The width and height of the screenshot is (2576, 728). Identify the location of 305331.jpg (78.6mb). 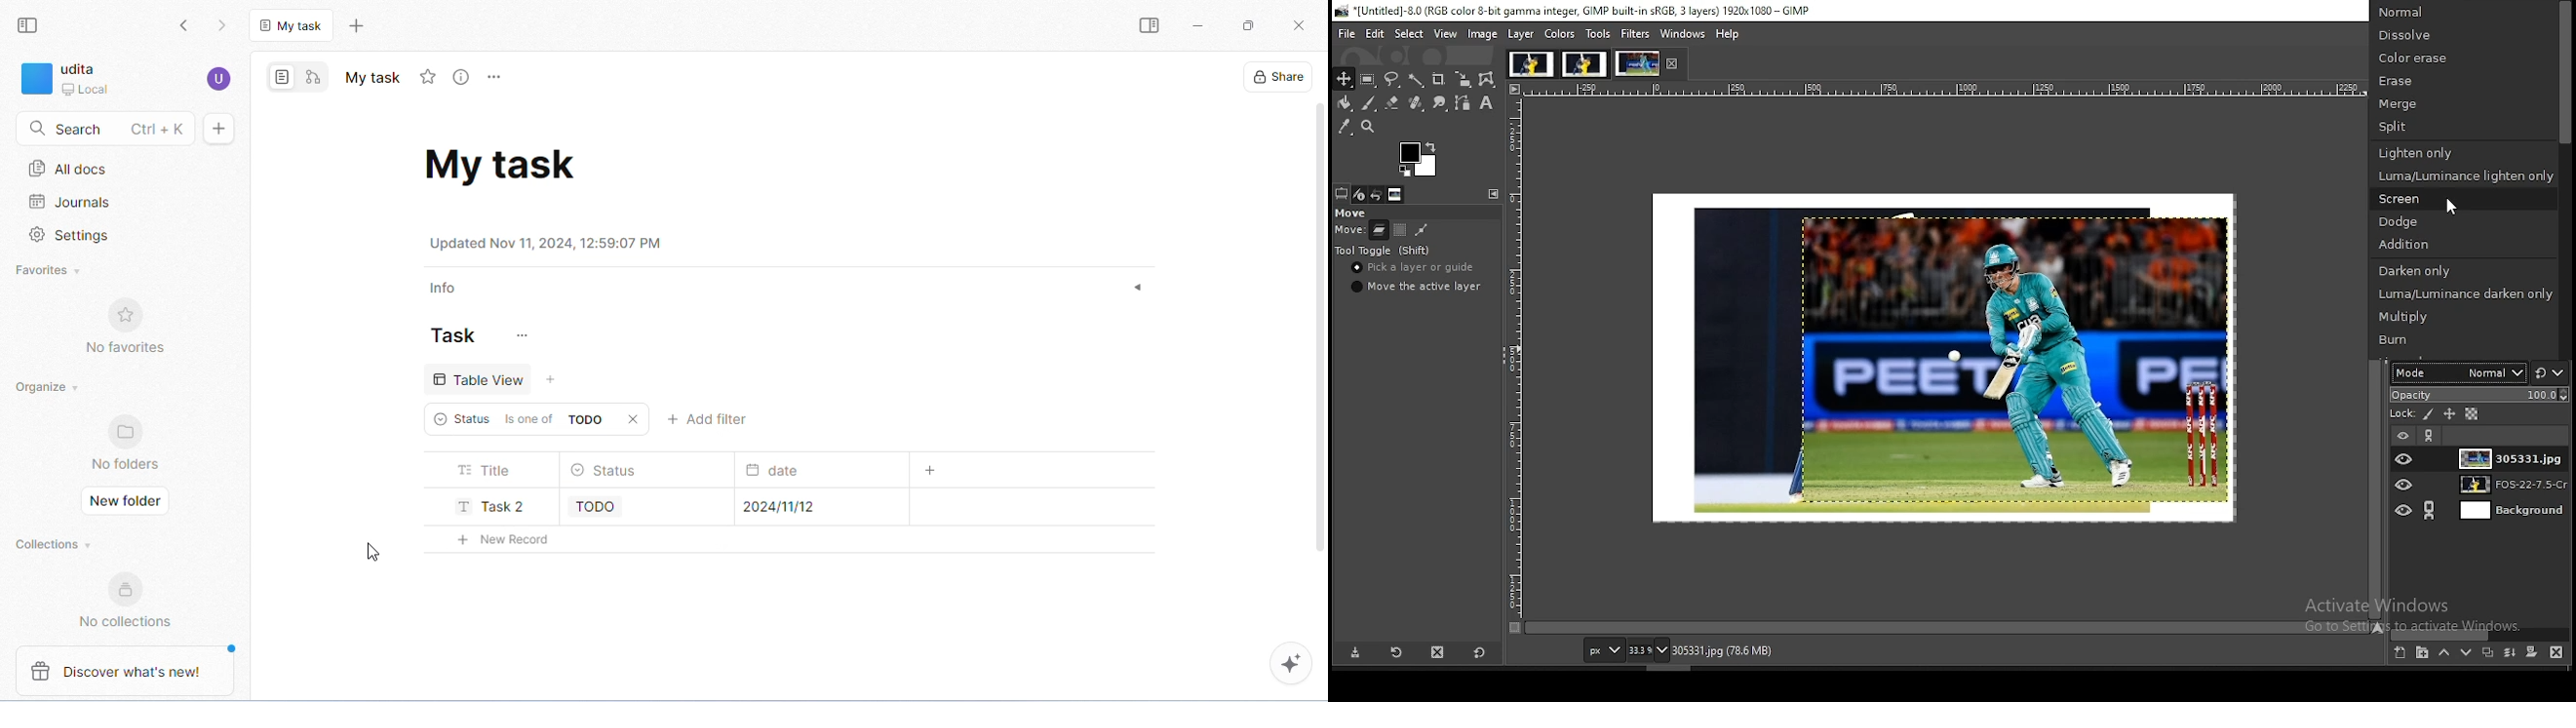
(1722, 650).